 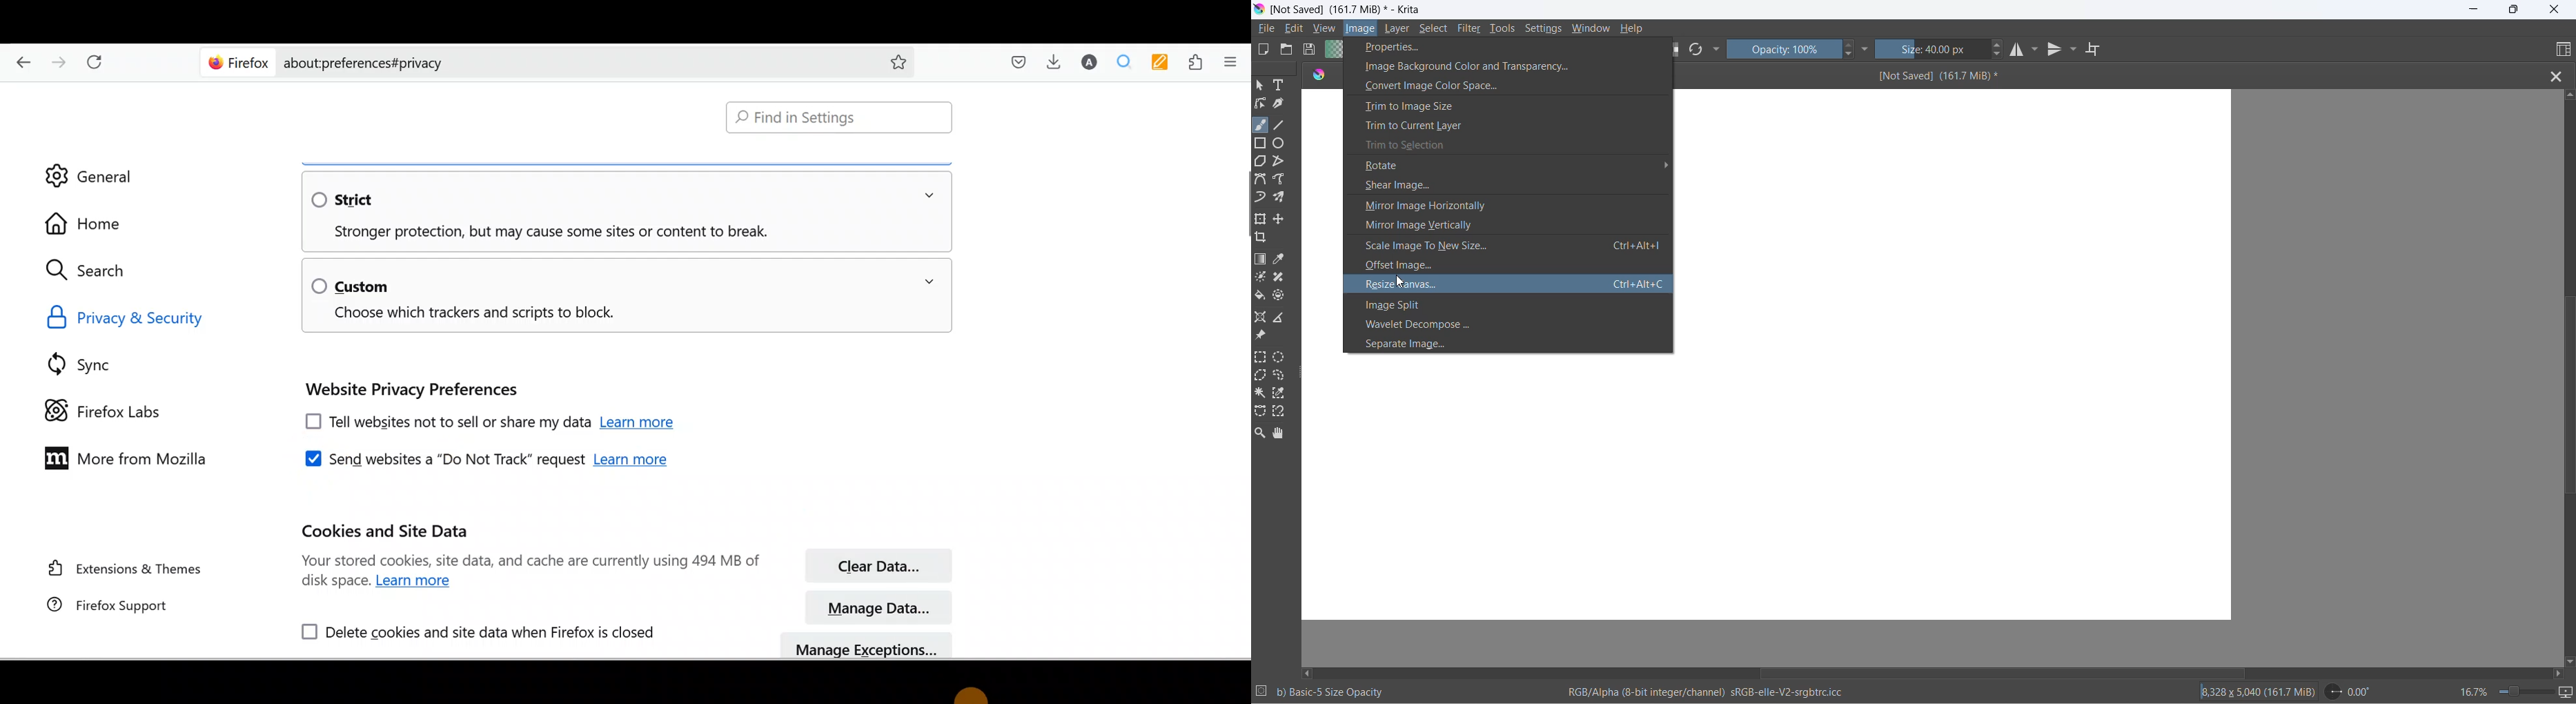 I want to click on edit, so click(x=1297, y=29).